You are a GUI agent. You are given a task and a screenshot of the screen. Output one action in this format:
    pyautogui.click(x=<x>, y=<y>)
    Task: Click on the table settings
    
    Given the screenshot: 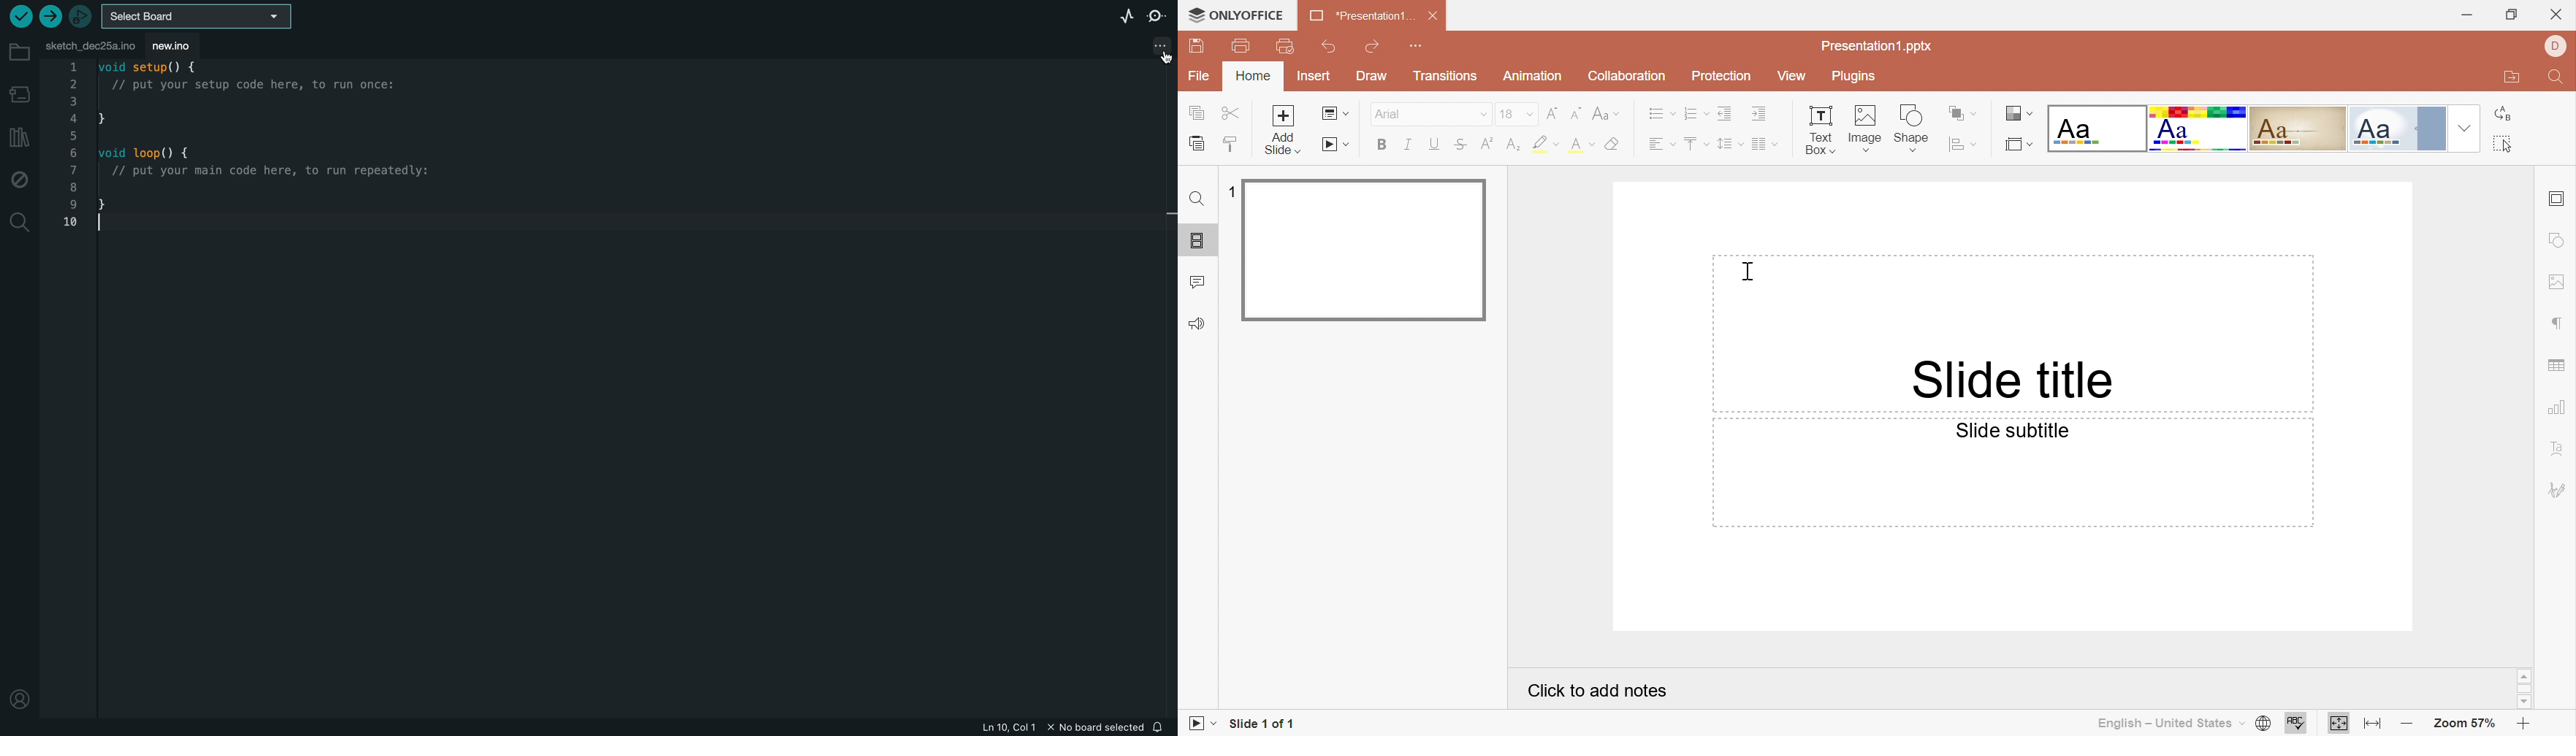 What is the action you would take?
    pyautogui.click(x=2557, y=367)
    